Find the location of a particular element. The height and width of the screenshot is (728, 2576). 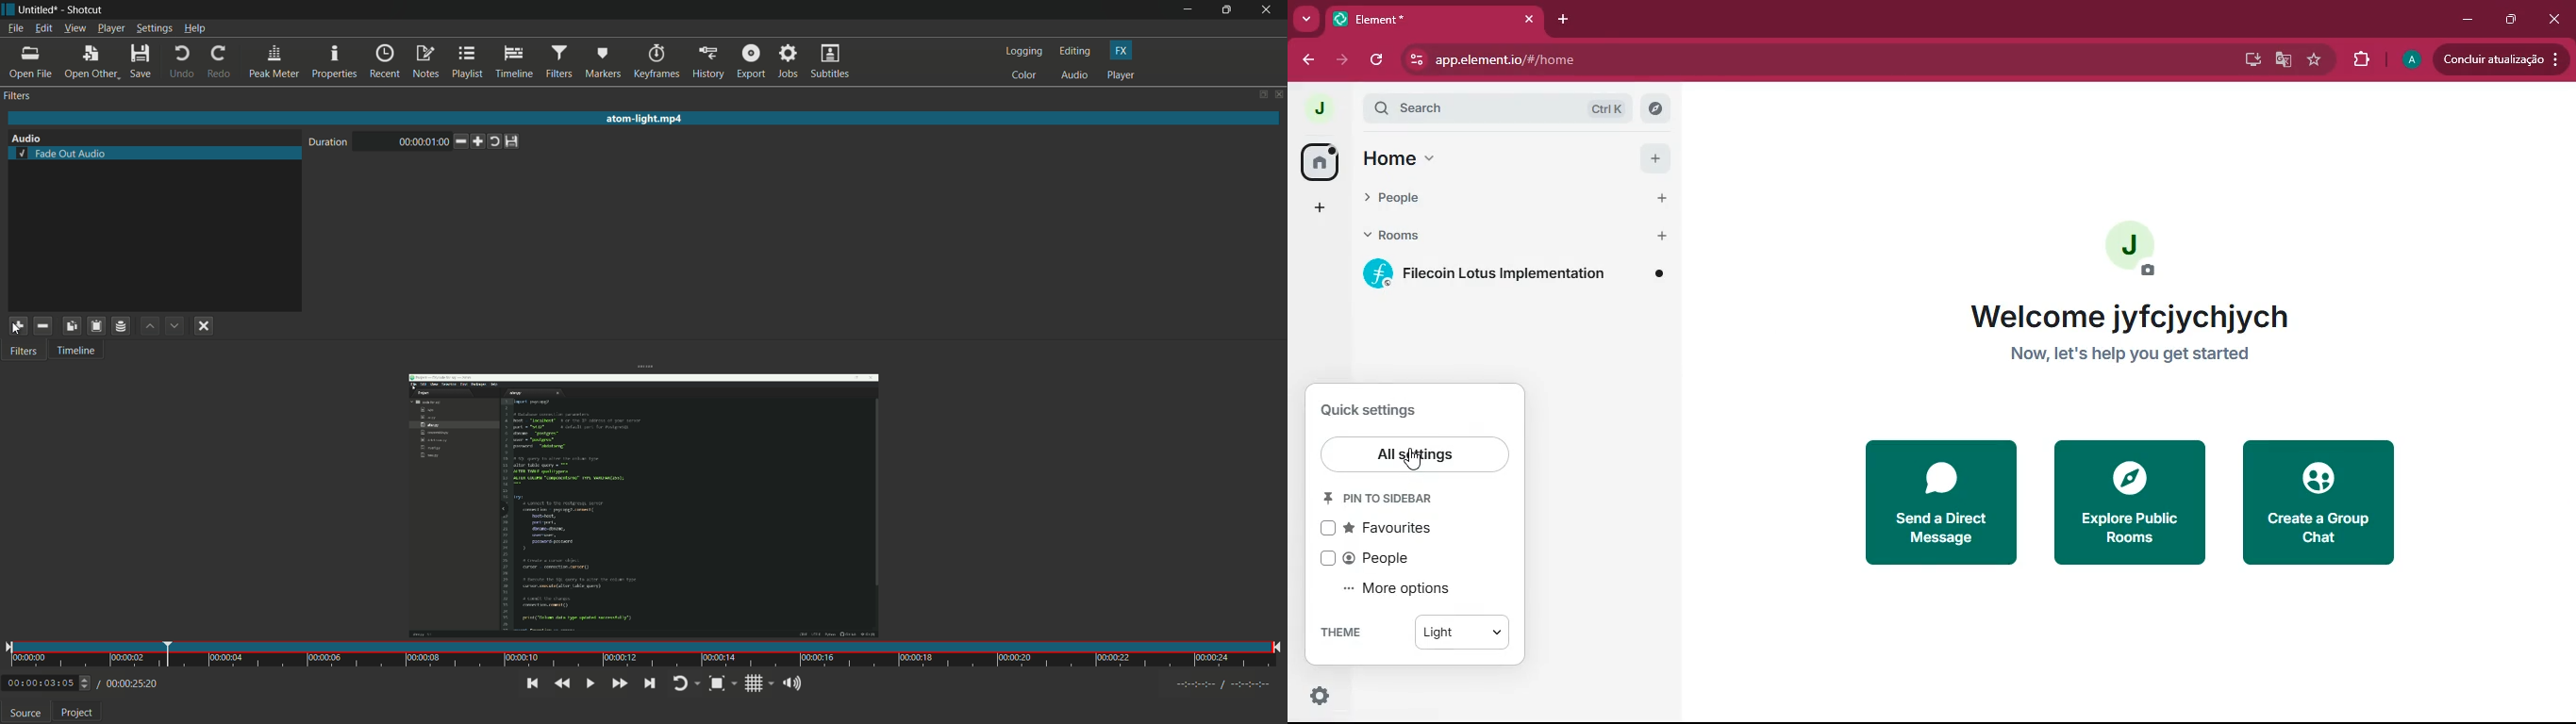

subtitles is located at coordinates (830, 61).